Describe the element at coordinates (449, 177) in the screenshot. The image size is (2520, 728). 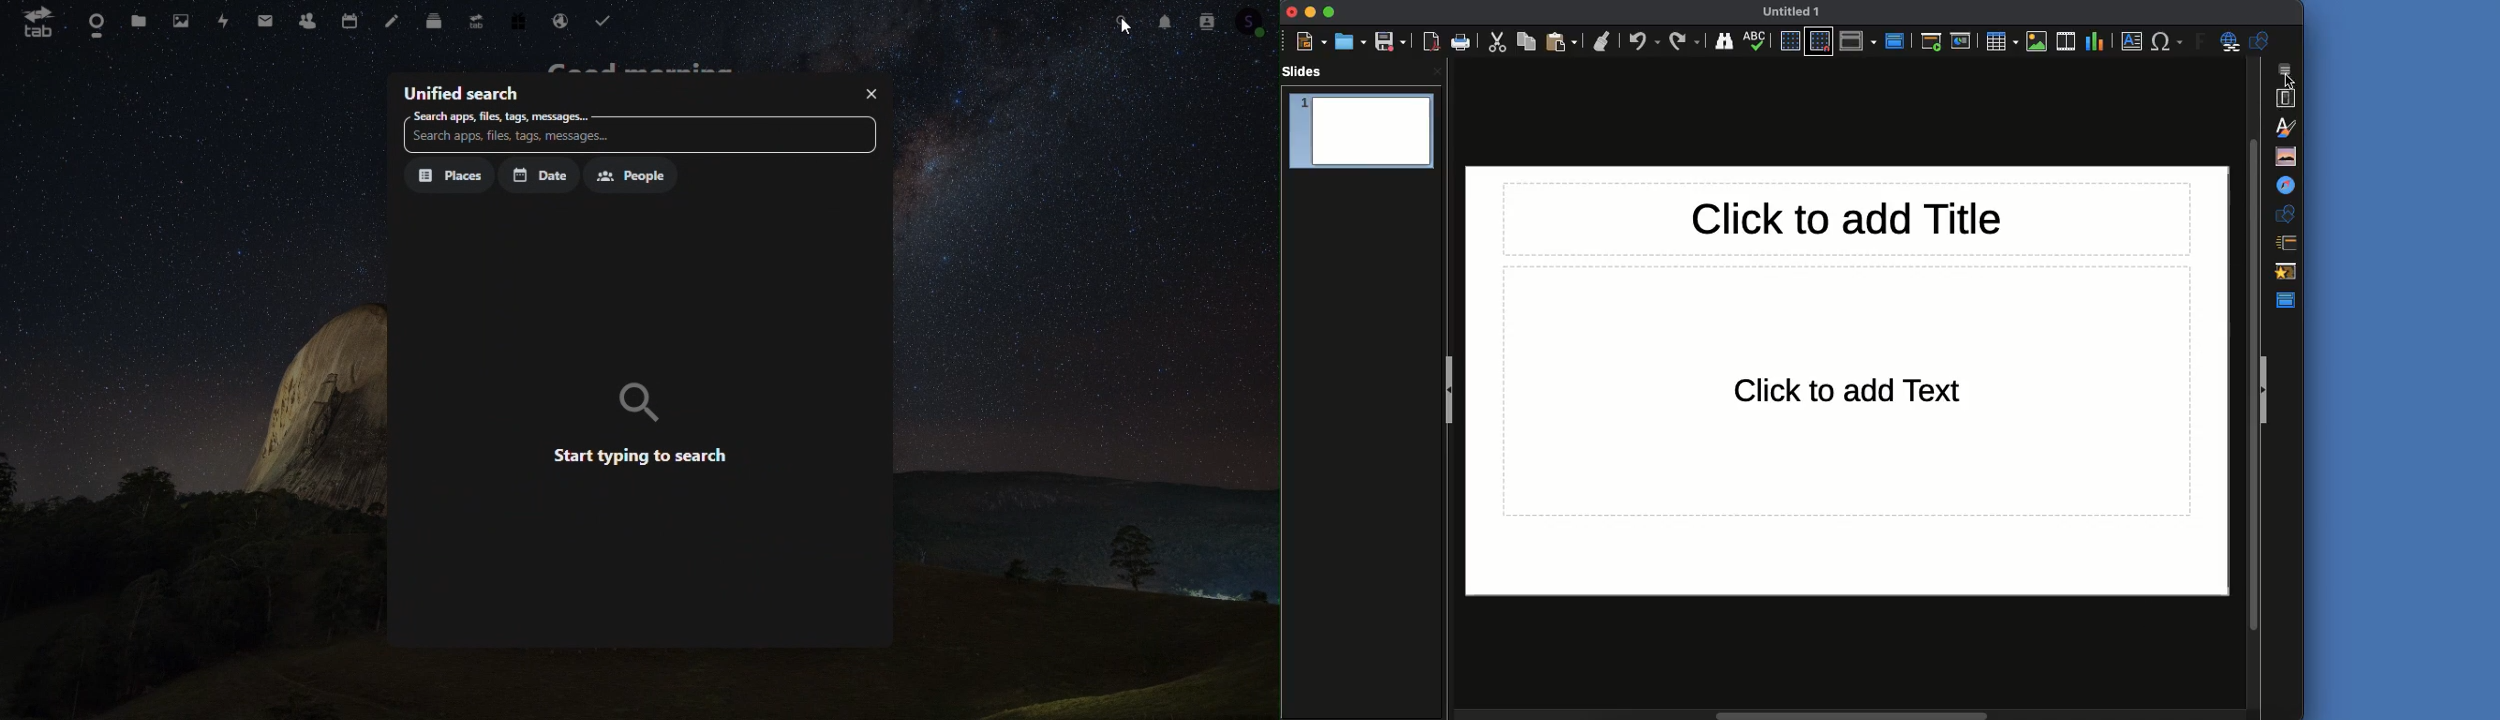
I see `Places` at that location.